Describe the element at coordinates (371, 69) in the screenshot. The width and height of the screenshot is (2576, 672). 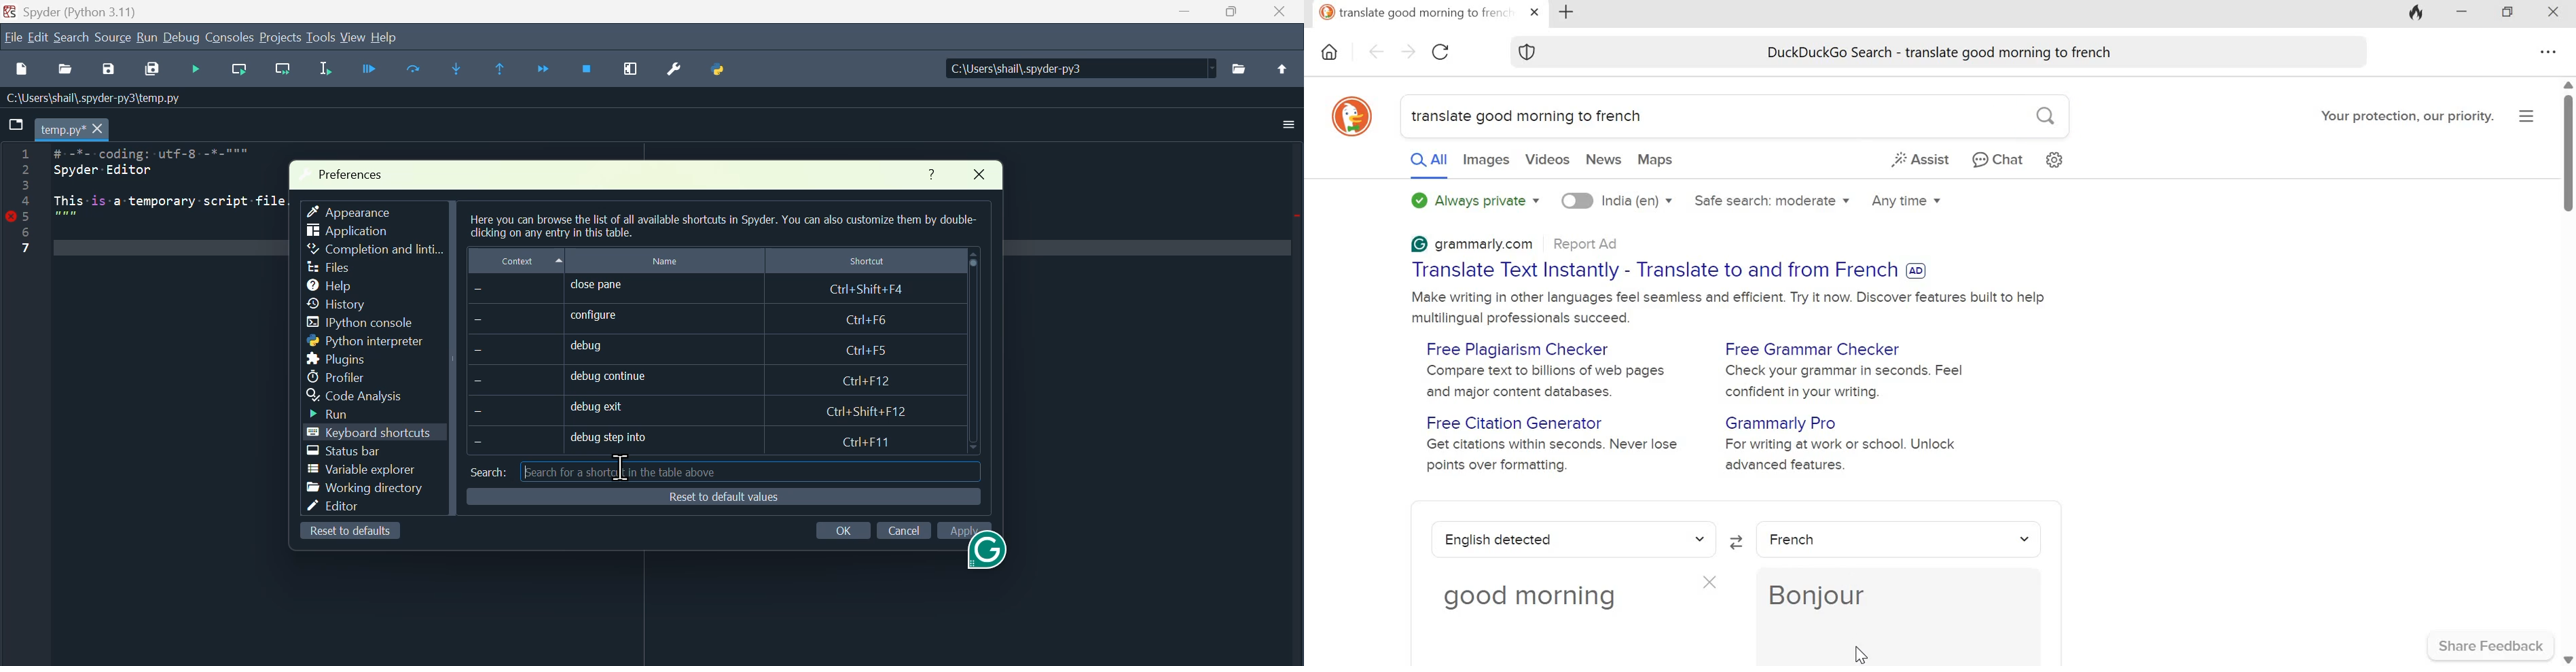
I see `Debug` at that location.